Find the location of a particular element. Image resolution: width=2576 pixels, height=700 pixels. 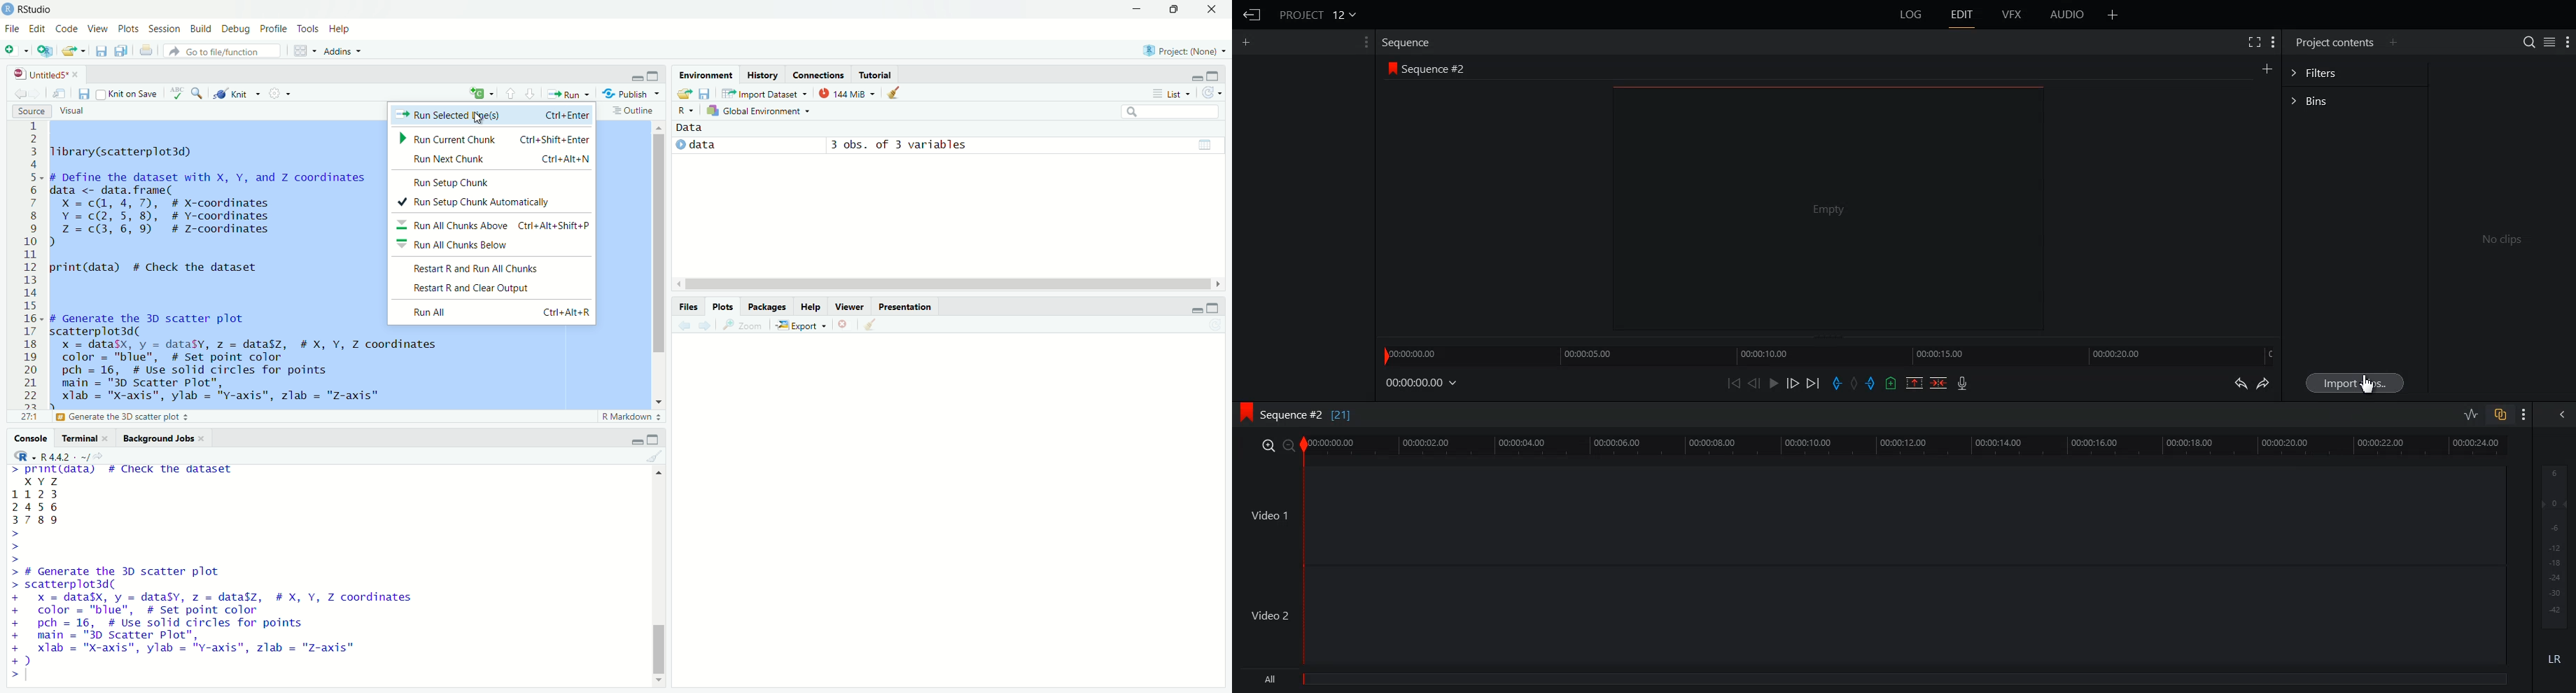

go forward to the next source location is located at coordinates (37, 94).